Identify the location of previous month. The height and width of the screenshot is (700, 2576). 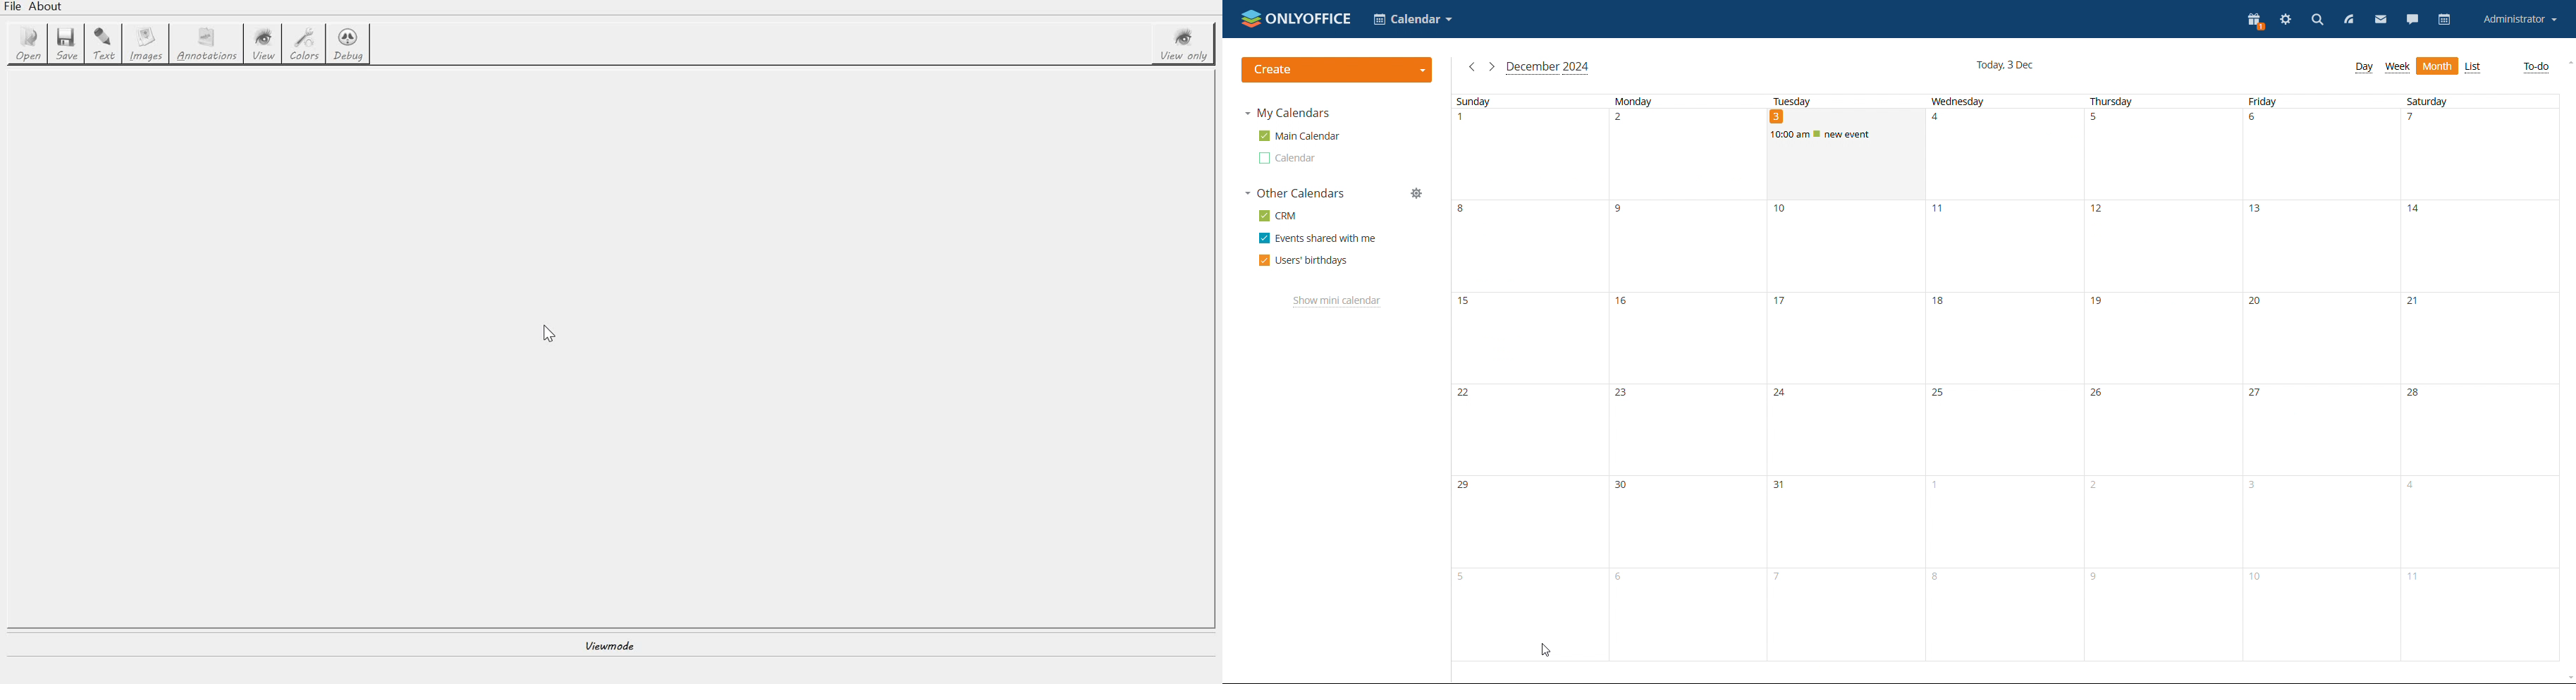
(1471, 67).